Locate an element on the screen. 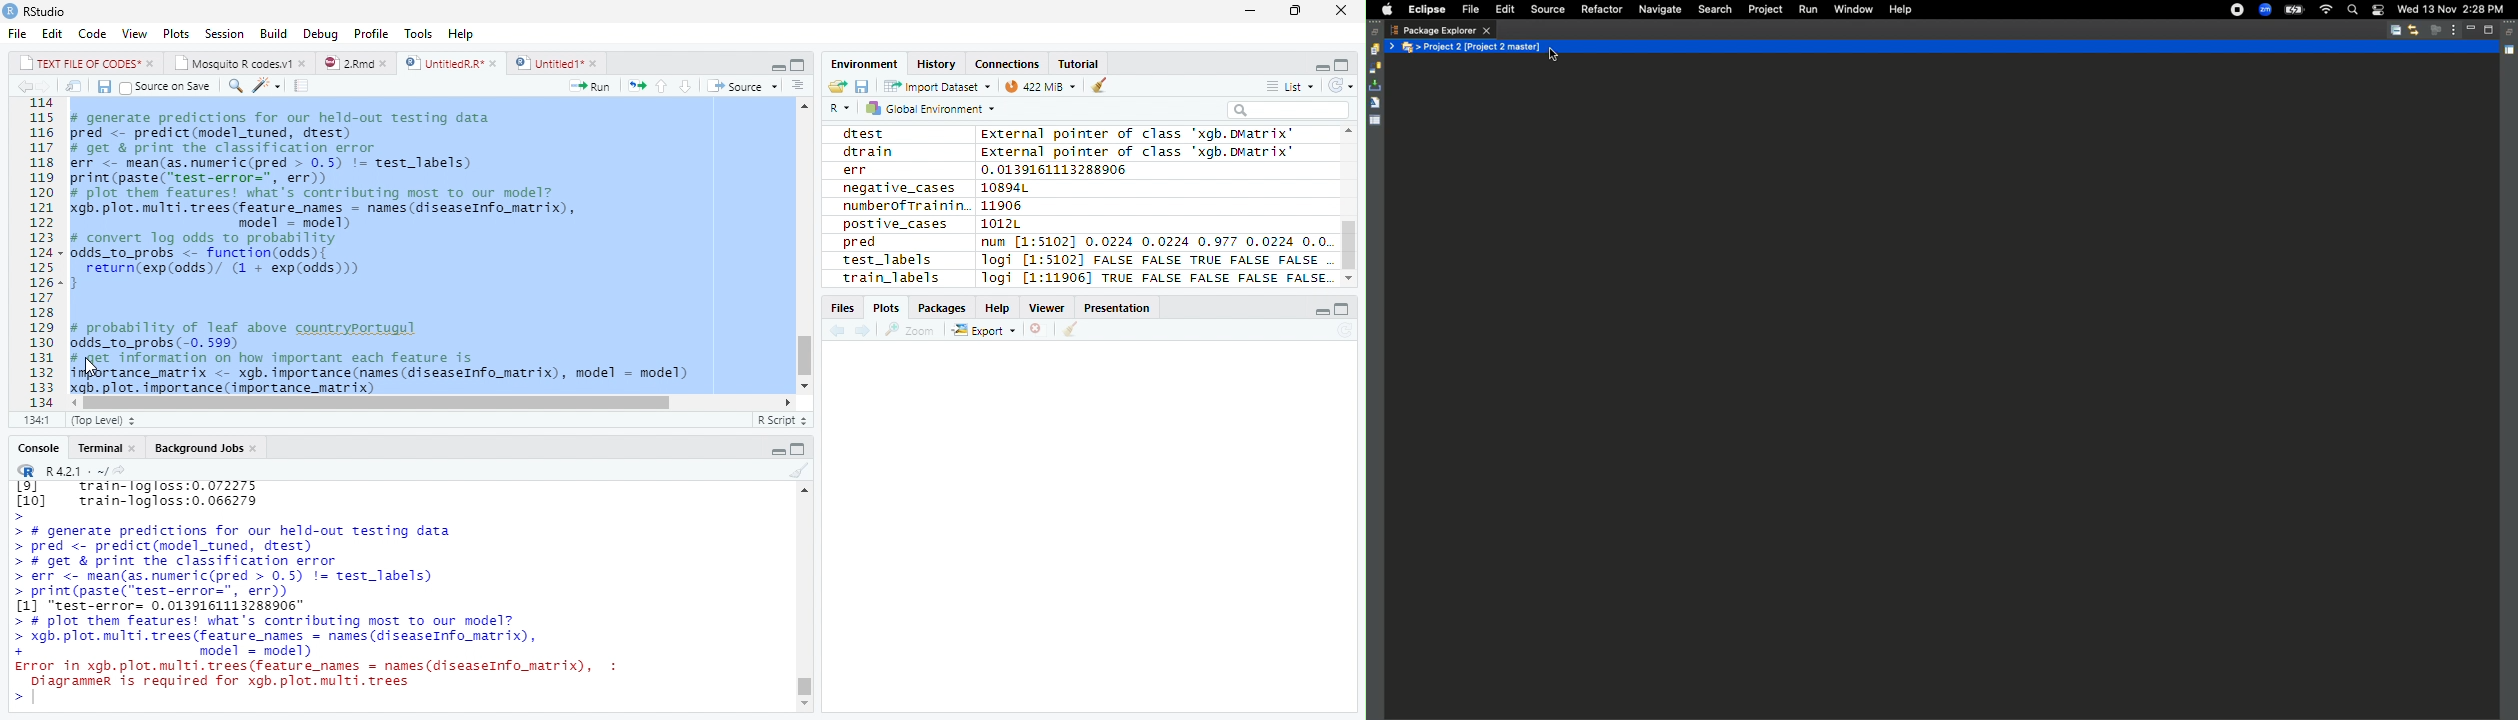 The height and width of the screenshot is (728, 2520). Maximize is located at coordinates (1345, 63).